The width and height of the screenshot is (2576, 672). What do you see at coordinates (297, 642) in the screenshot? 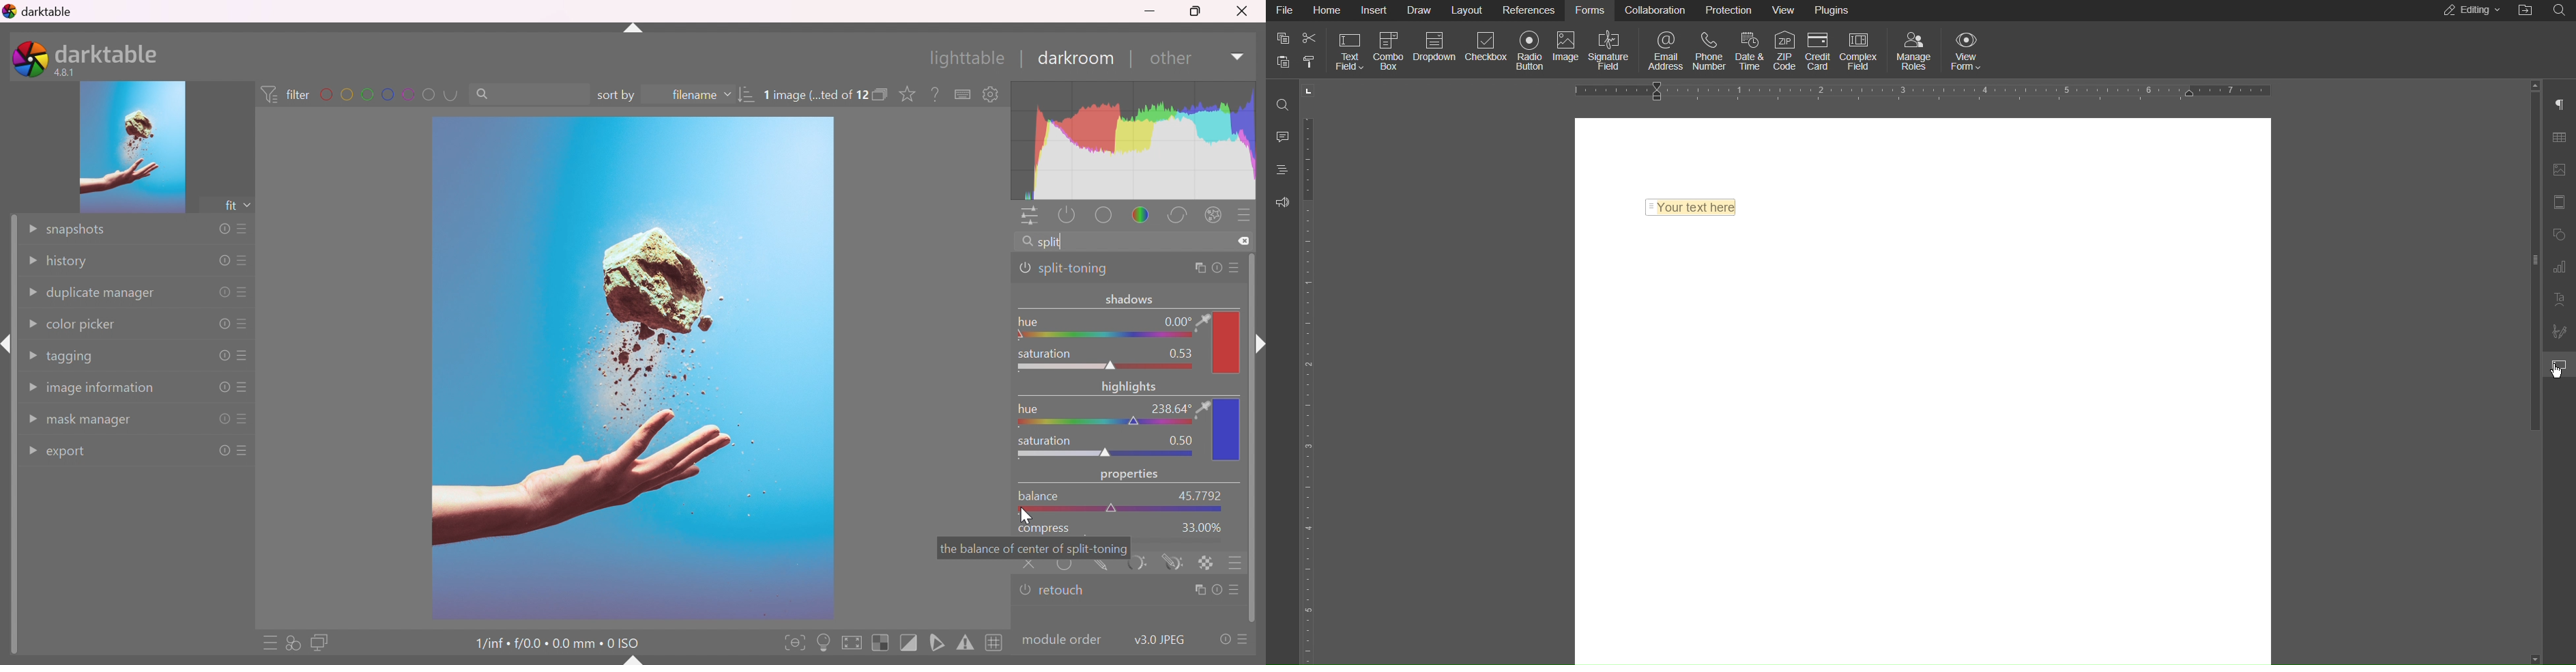
I see `quick access for applying any of your styles` at bounding box center [297, 642].